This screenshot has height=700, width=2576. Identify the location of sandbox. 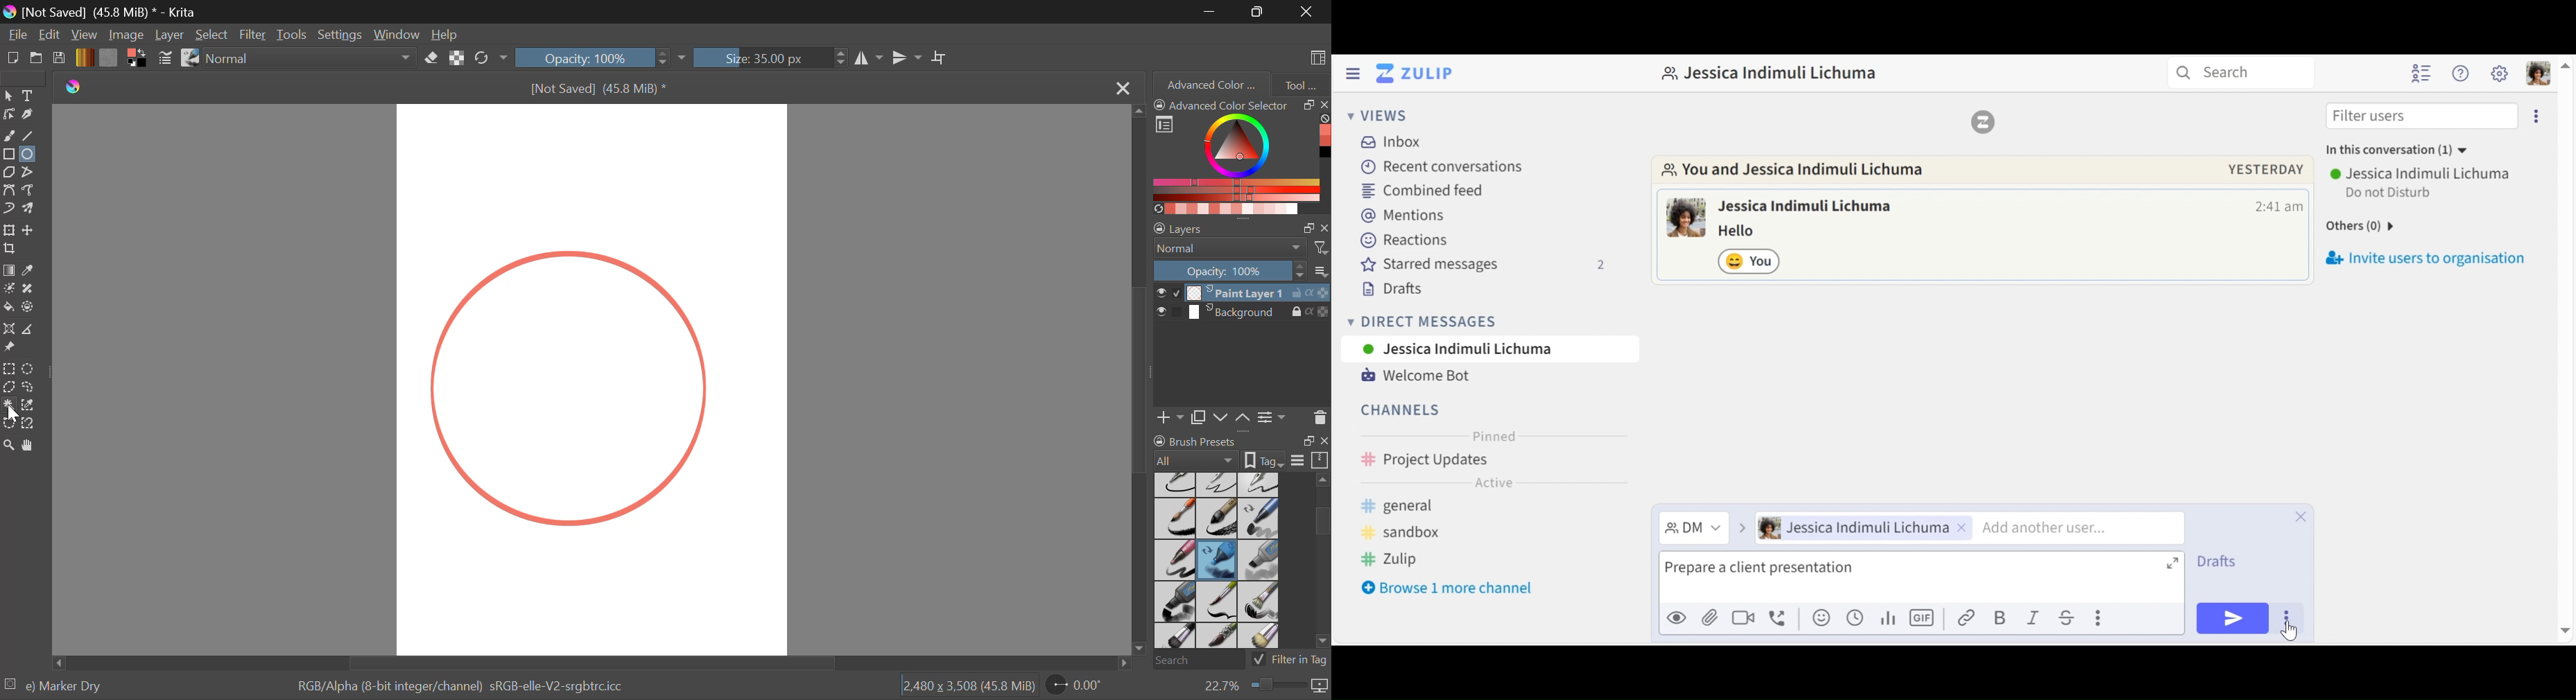
(1416, 533).